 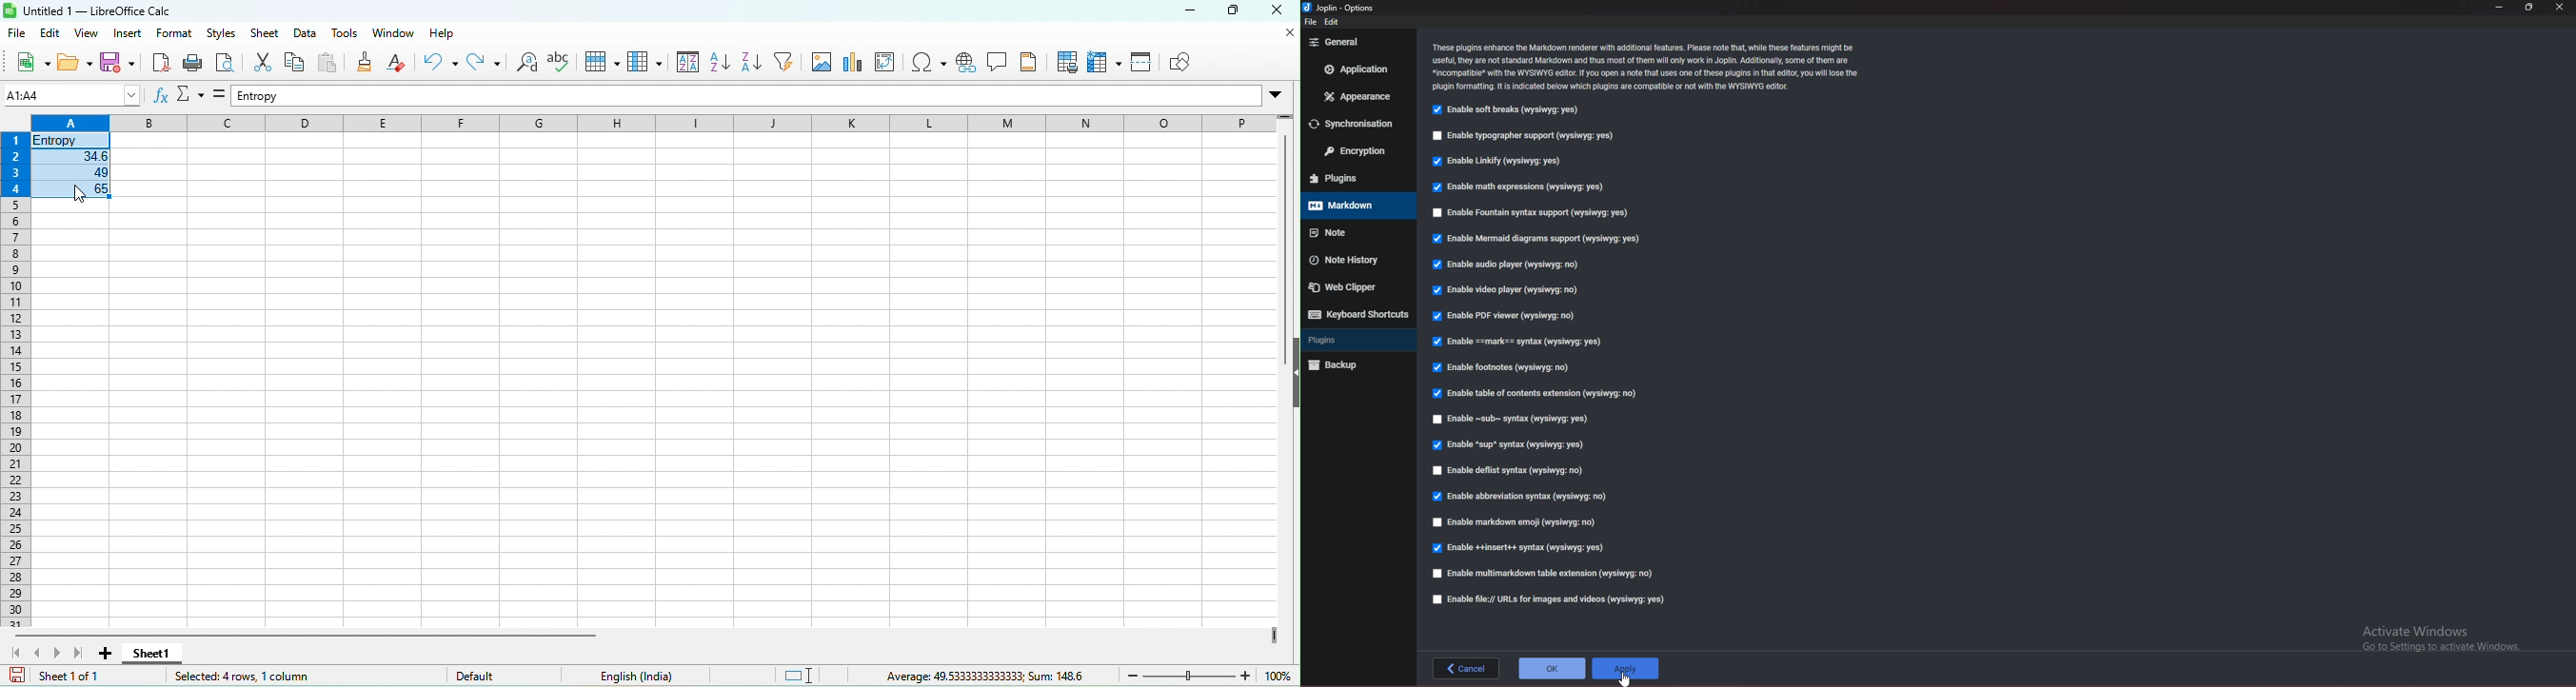 What do you see at coordinates (1548, 575) in the screenshot?
I see `enable multimarkdown table extension` at bounding box center [1548, 575].